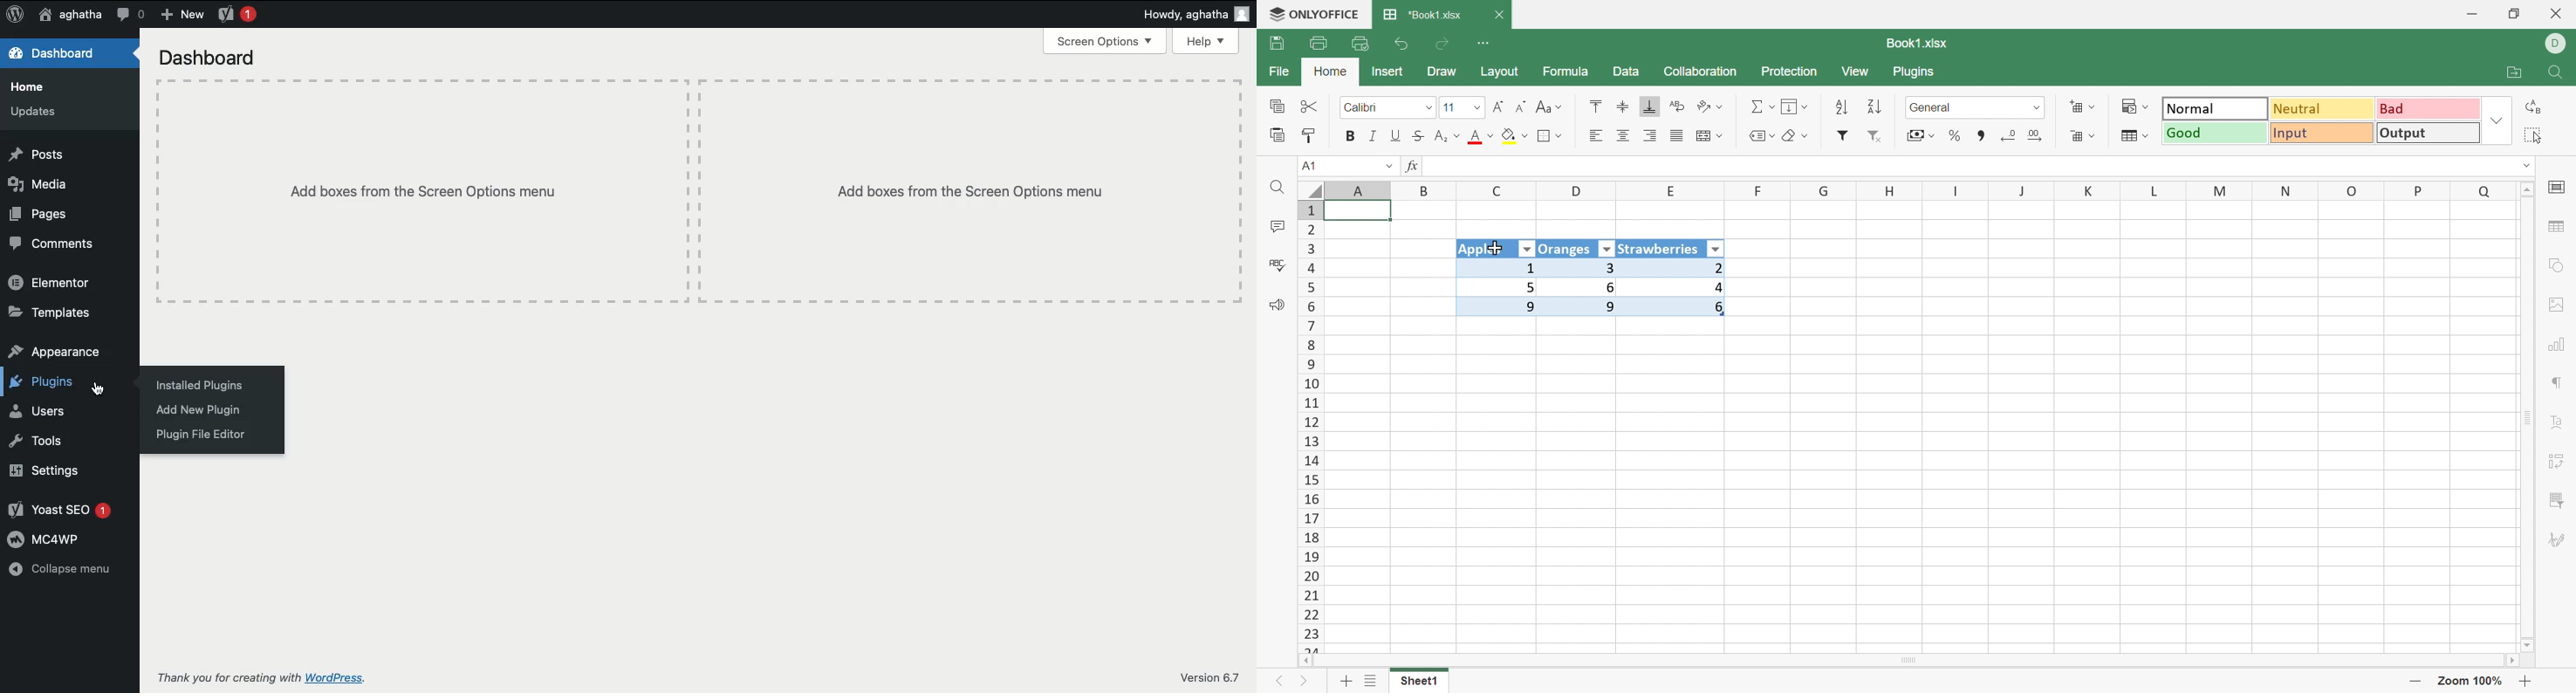  I want to click on 11, so click(1448, 107).